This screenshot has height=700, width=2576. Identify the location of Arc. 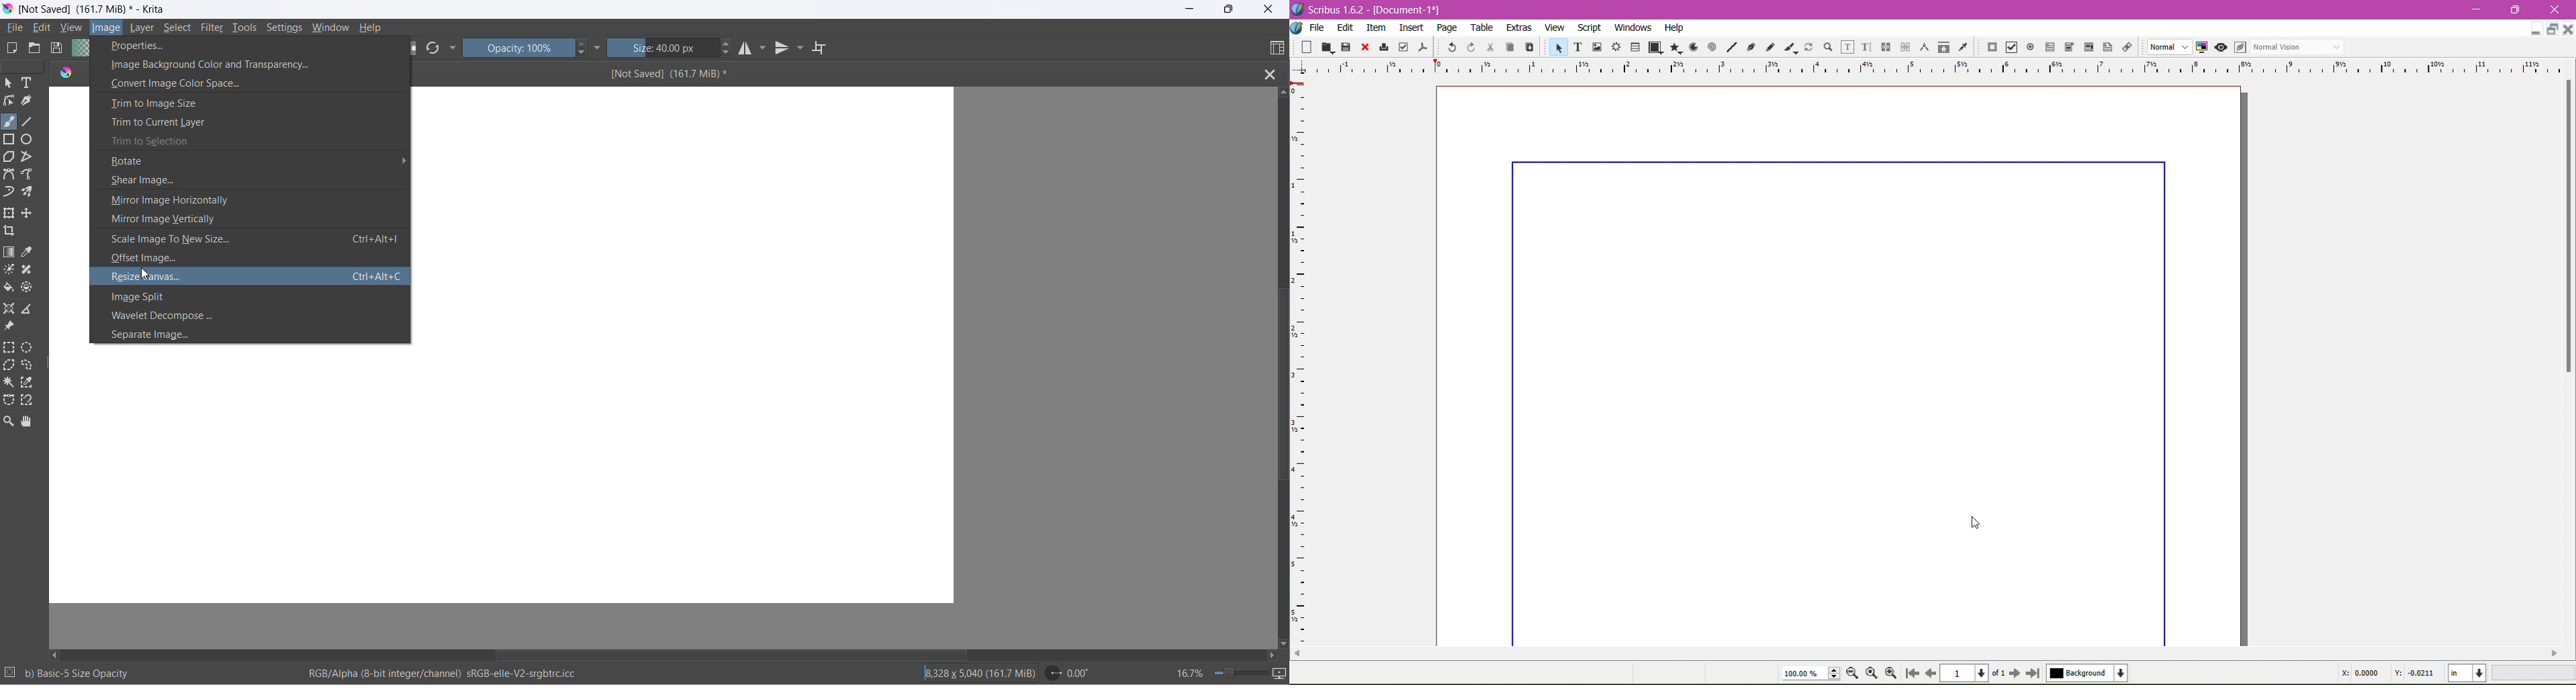
(1693, 47).